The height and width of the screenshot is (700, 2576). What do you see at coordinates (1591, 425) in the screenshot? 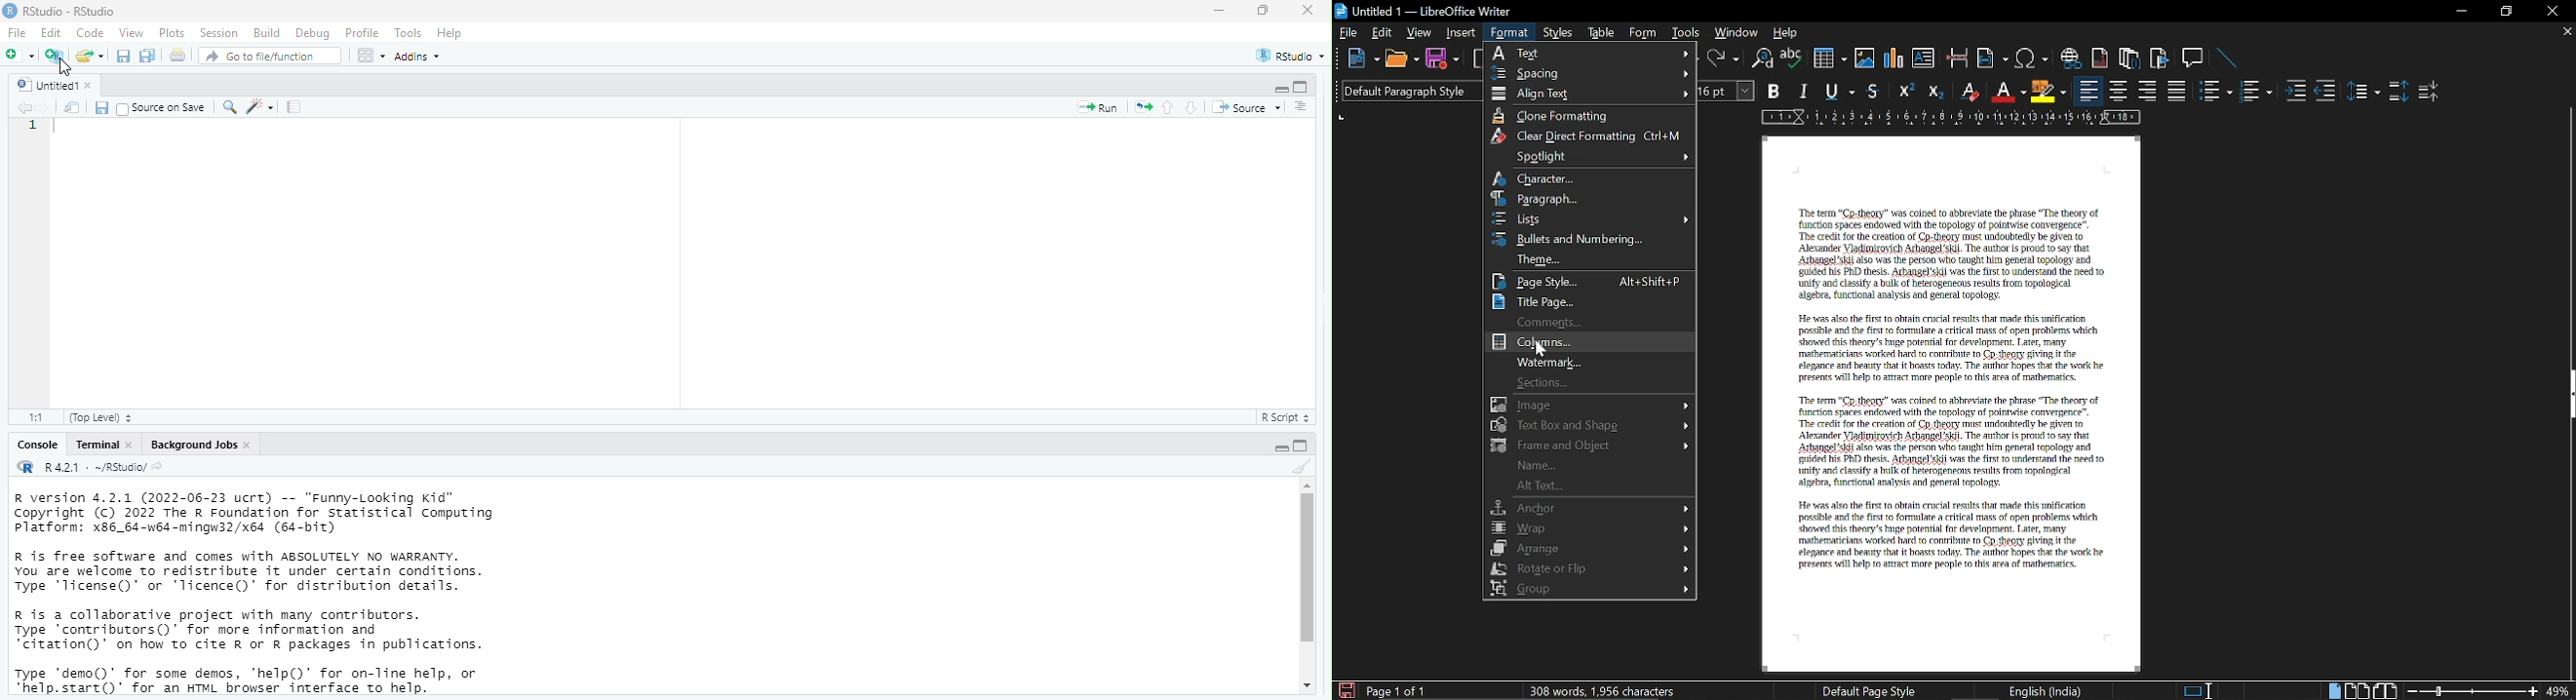
I see `This box and shape` at bounding box center [1591, 425].